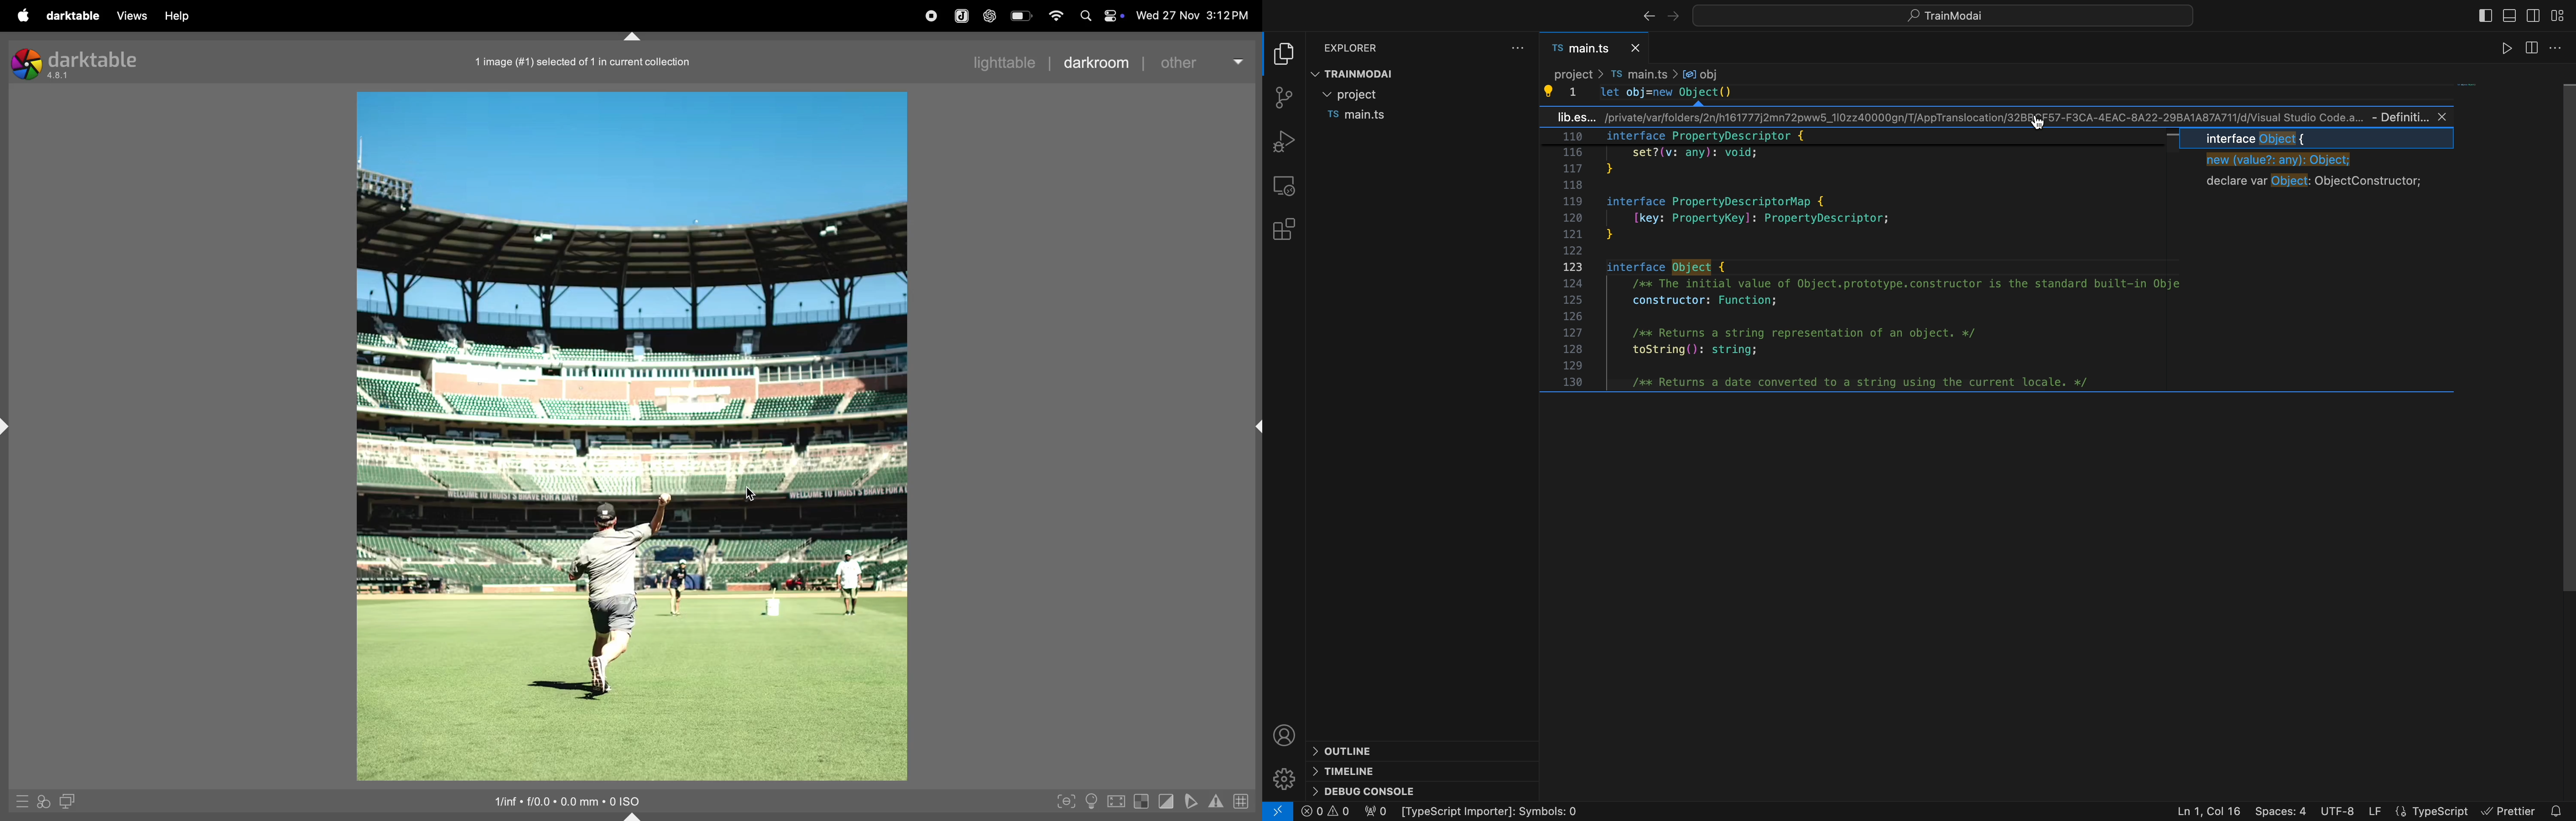  Describe the element at coordinates (2560, 47) in the screenshot. I see `code runner` at that location.